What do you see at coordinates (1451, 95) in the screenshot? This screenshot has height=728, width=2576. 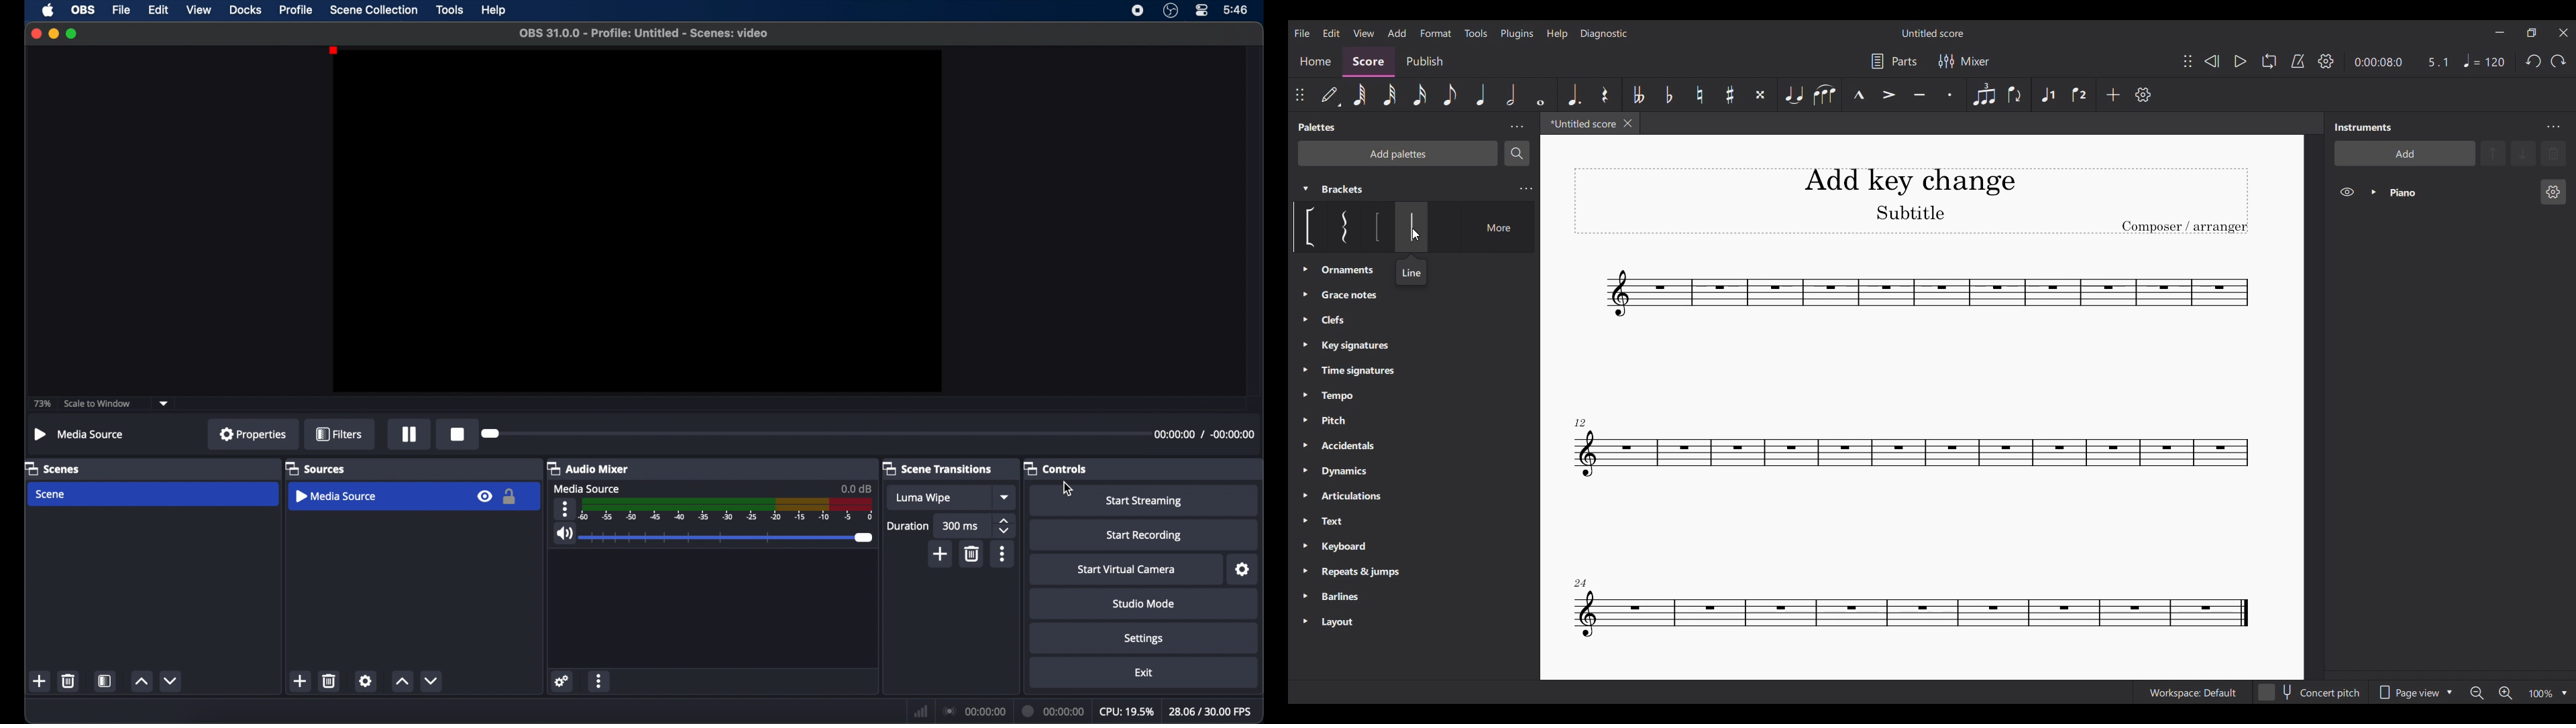 I see `8th note` at bounding box center [1451, 95].